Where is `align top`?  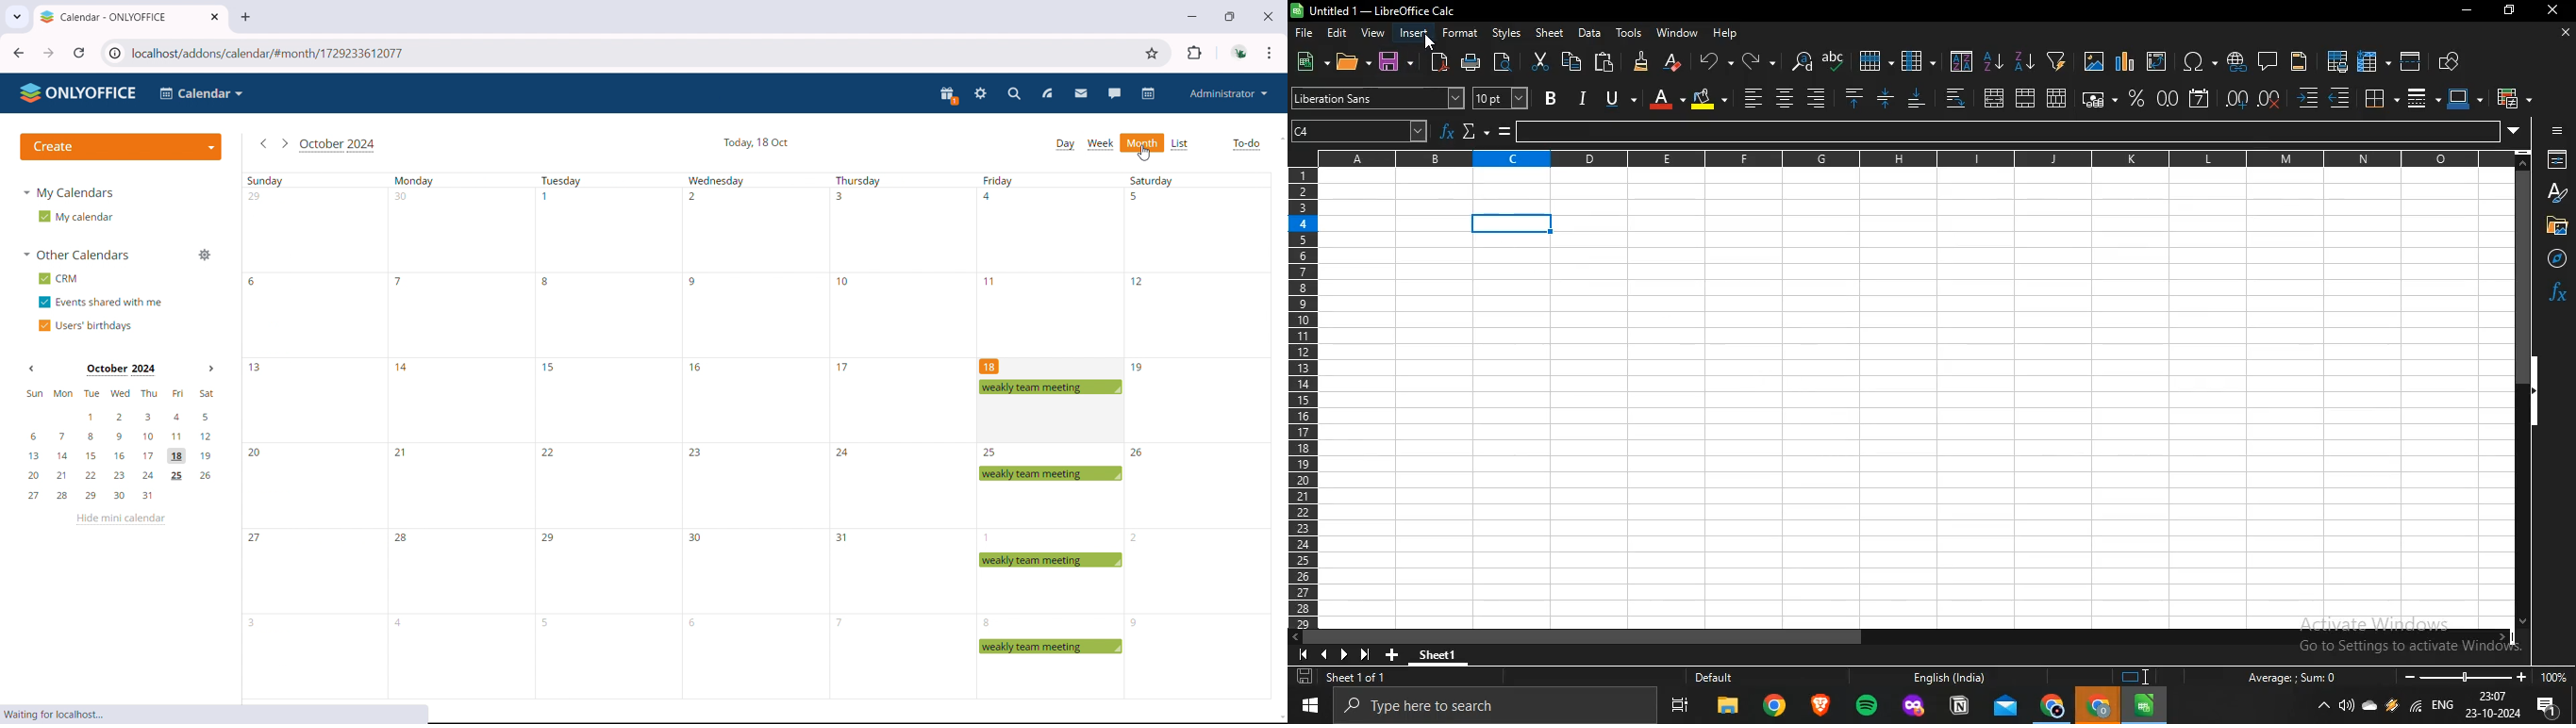
align top is located at coordinates (1853, 98).